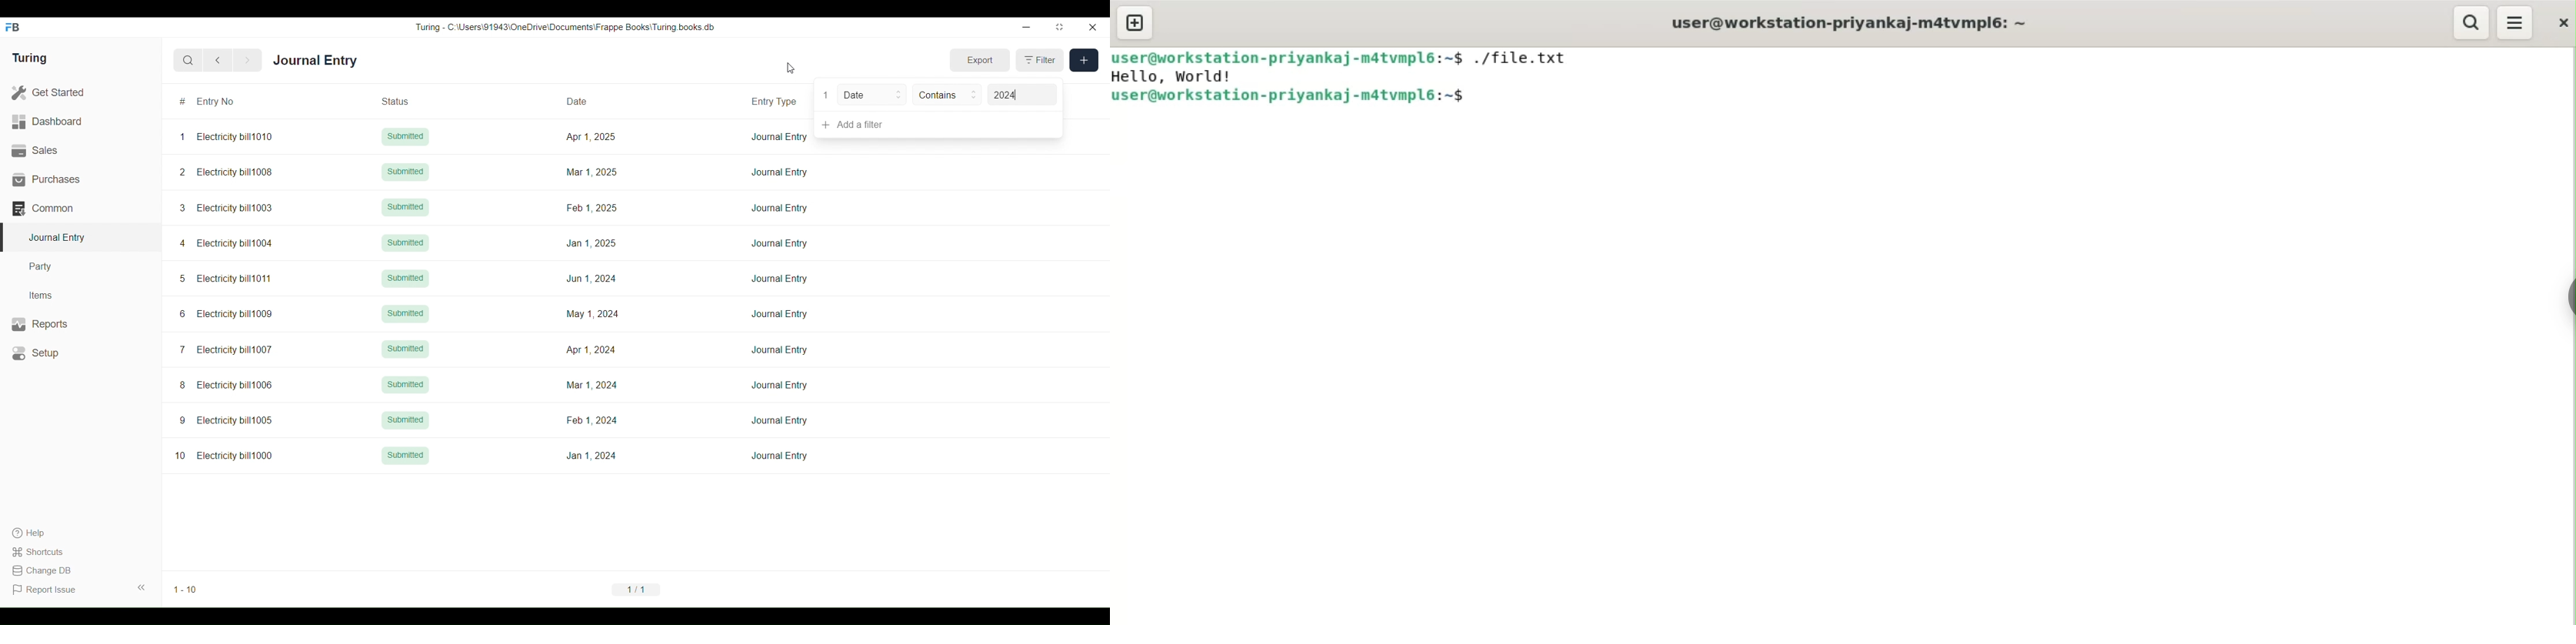 The height and width of the screenshot is (644, 2576). I want to click on Turing, so click(30, 58).